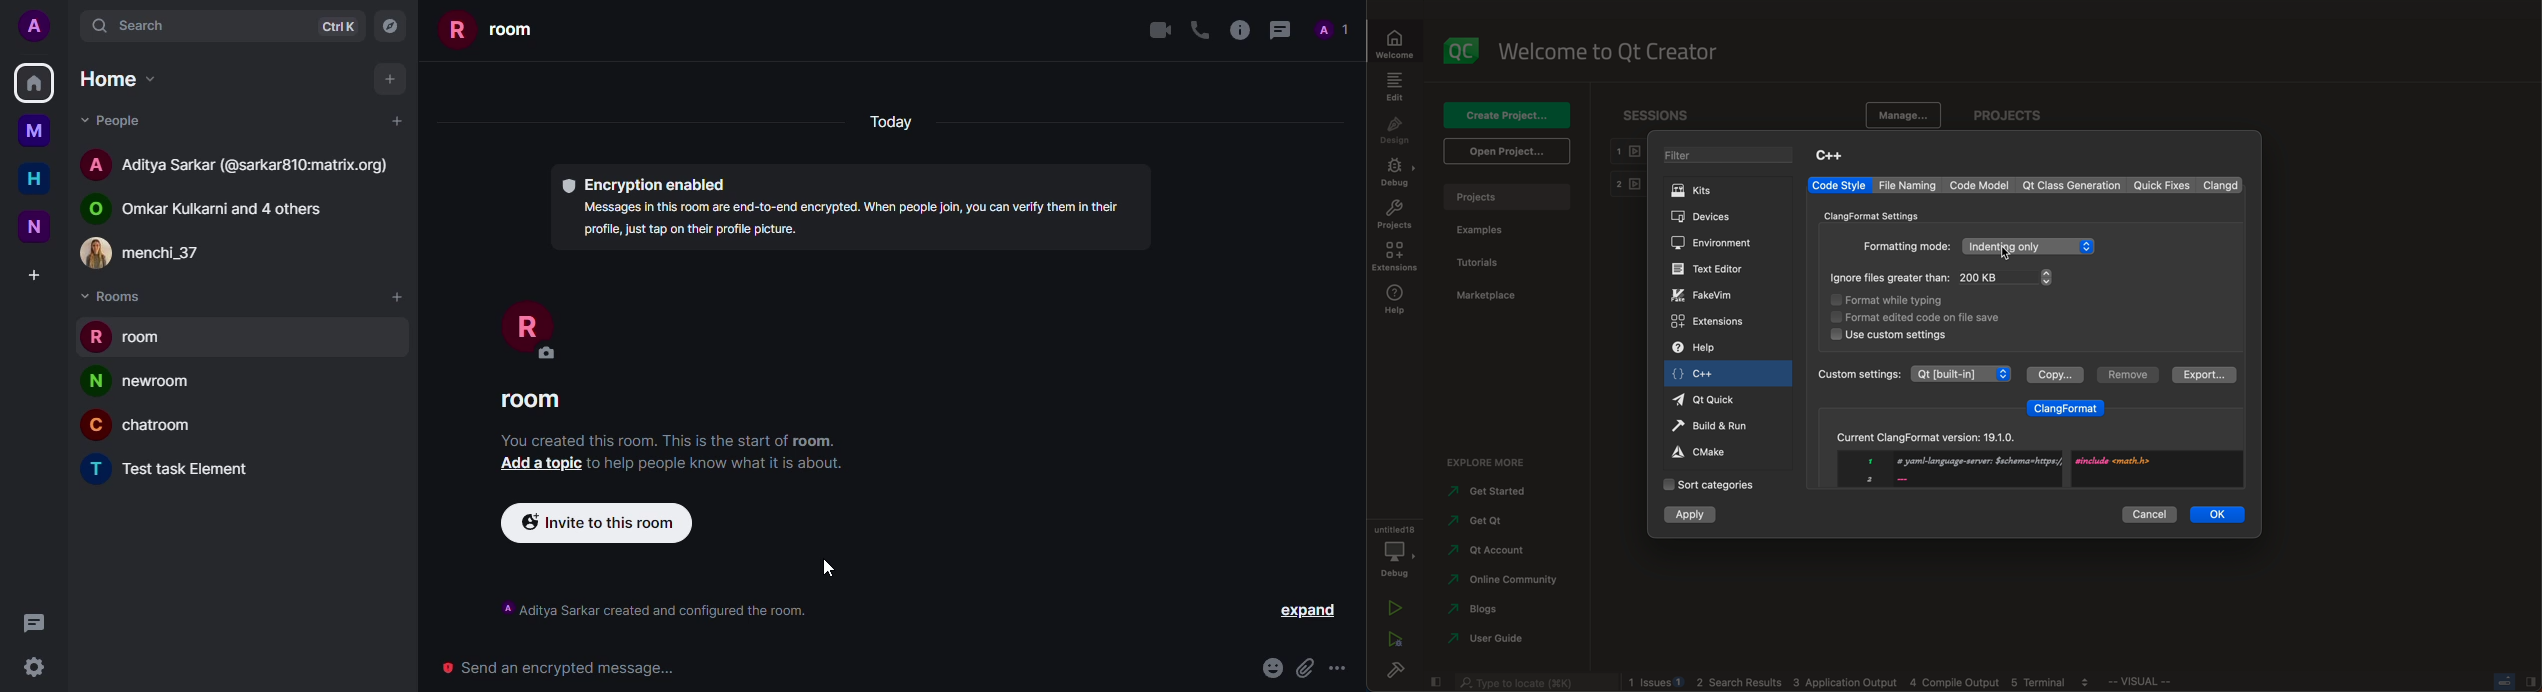  Describe the element at coordinates (2219, 513) in the screenshot. I see `ok` at that location.